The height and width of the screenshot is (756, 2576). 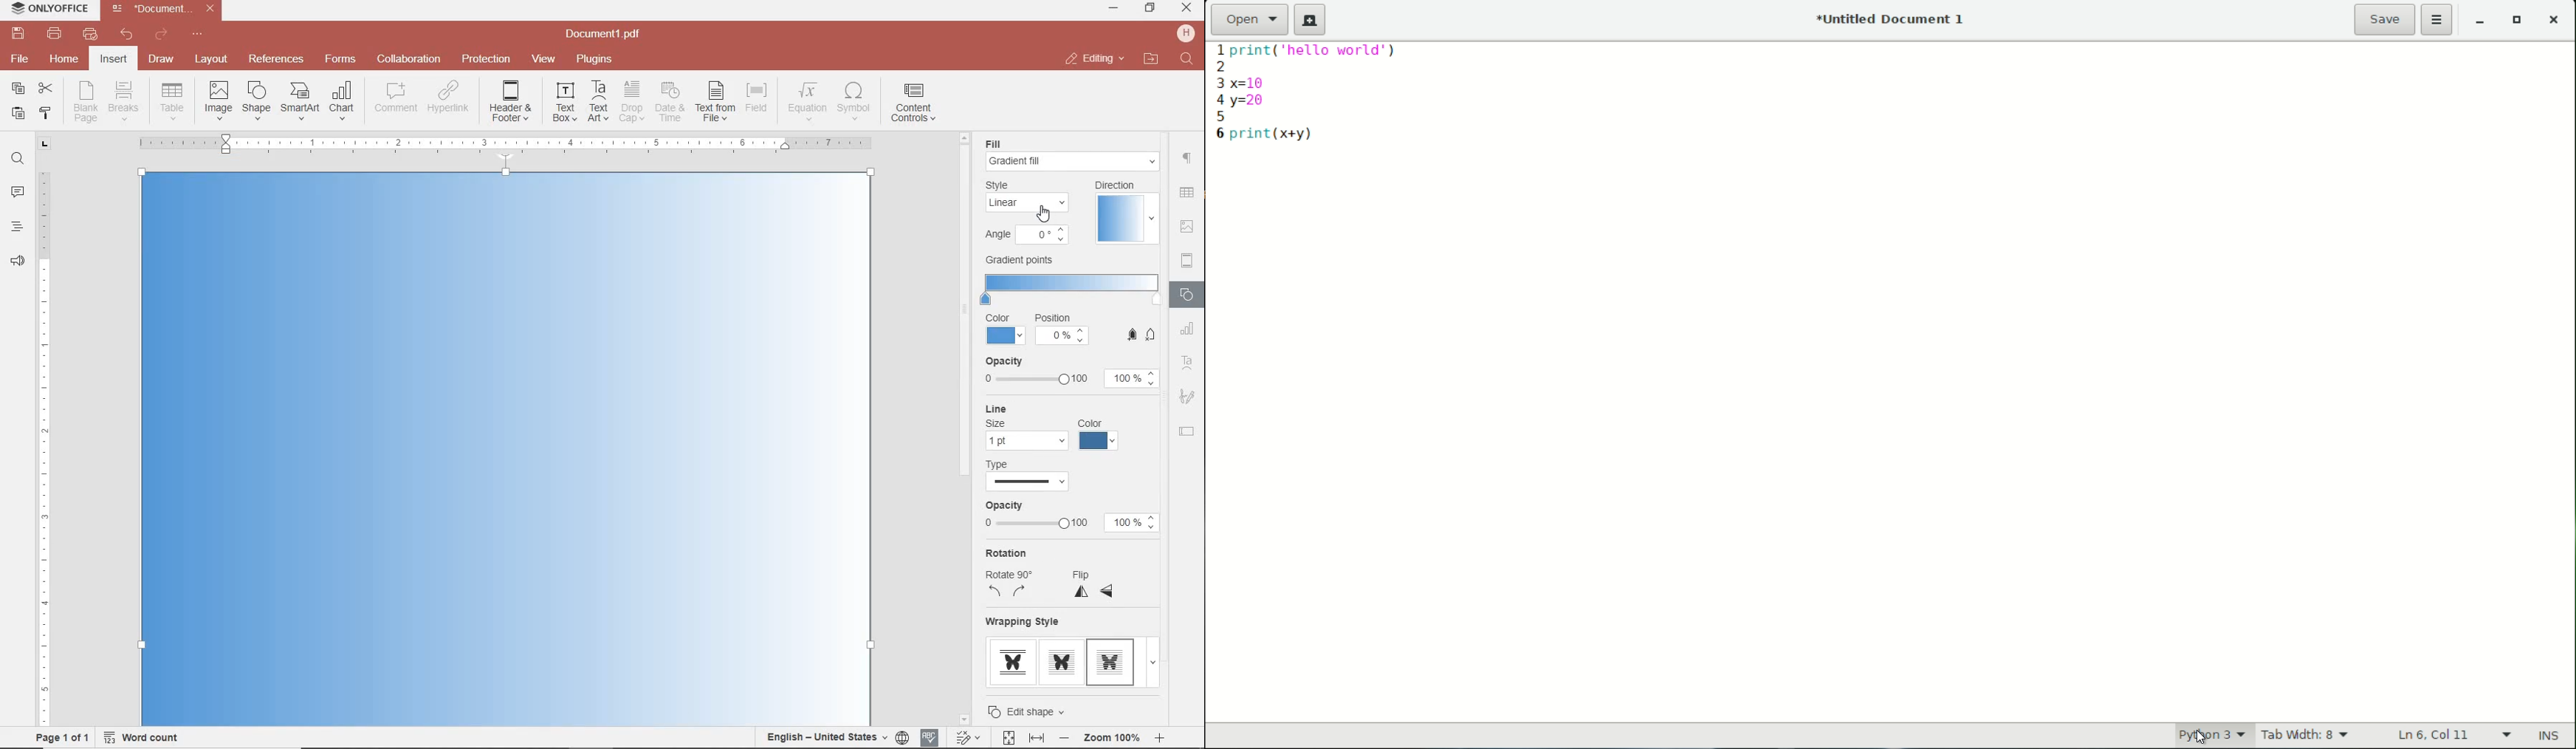 What do you see at coordinates (1048, 212) in the screenshot?
I see `CURSOR` at bounding box center [1048, 212].